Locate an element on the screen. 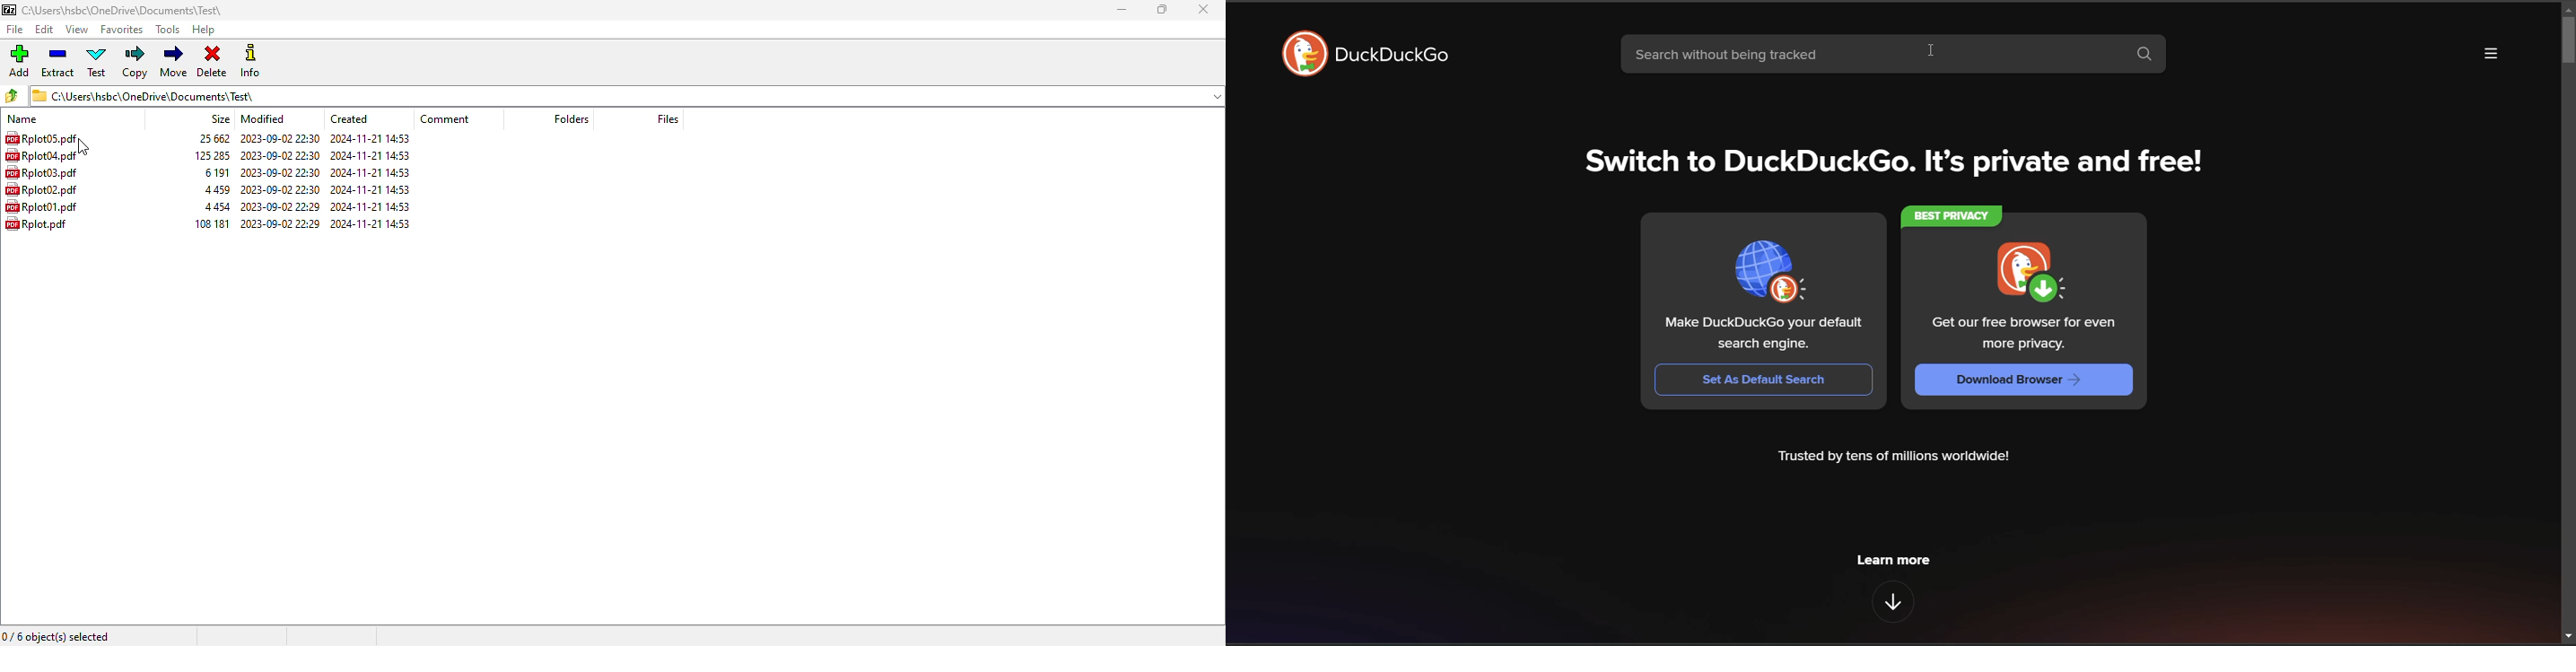 Image resolution: width=2576 pixels, height=672 pixels. size is located at coordinates (214, 155).